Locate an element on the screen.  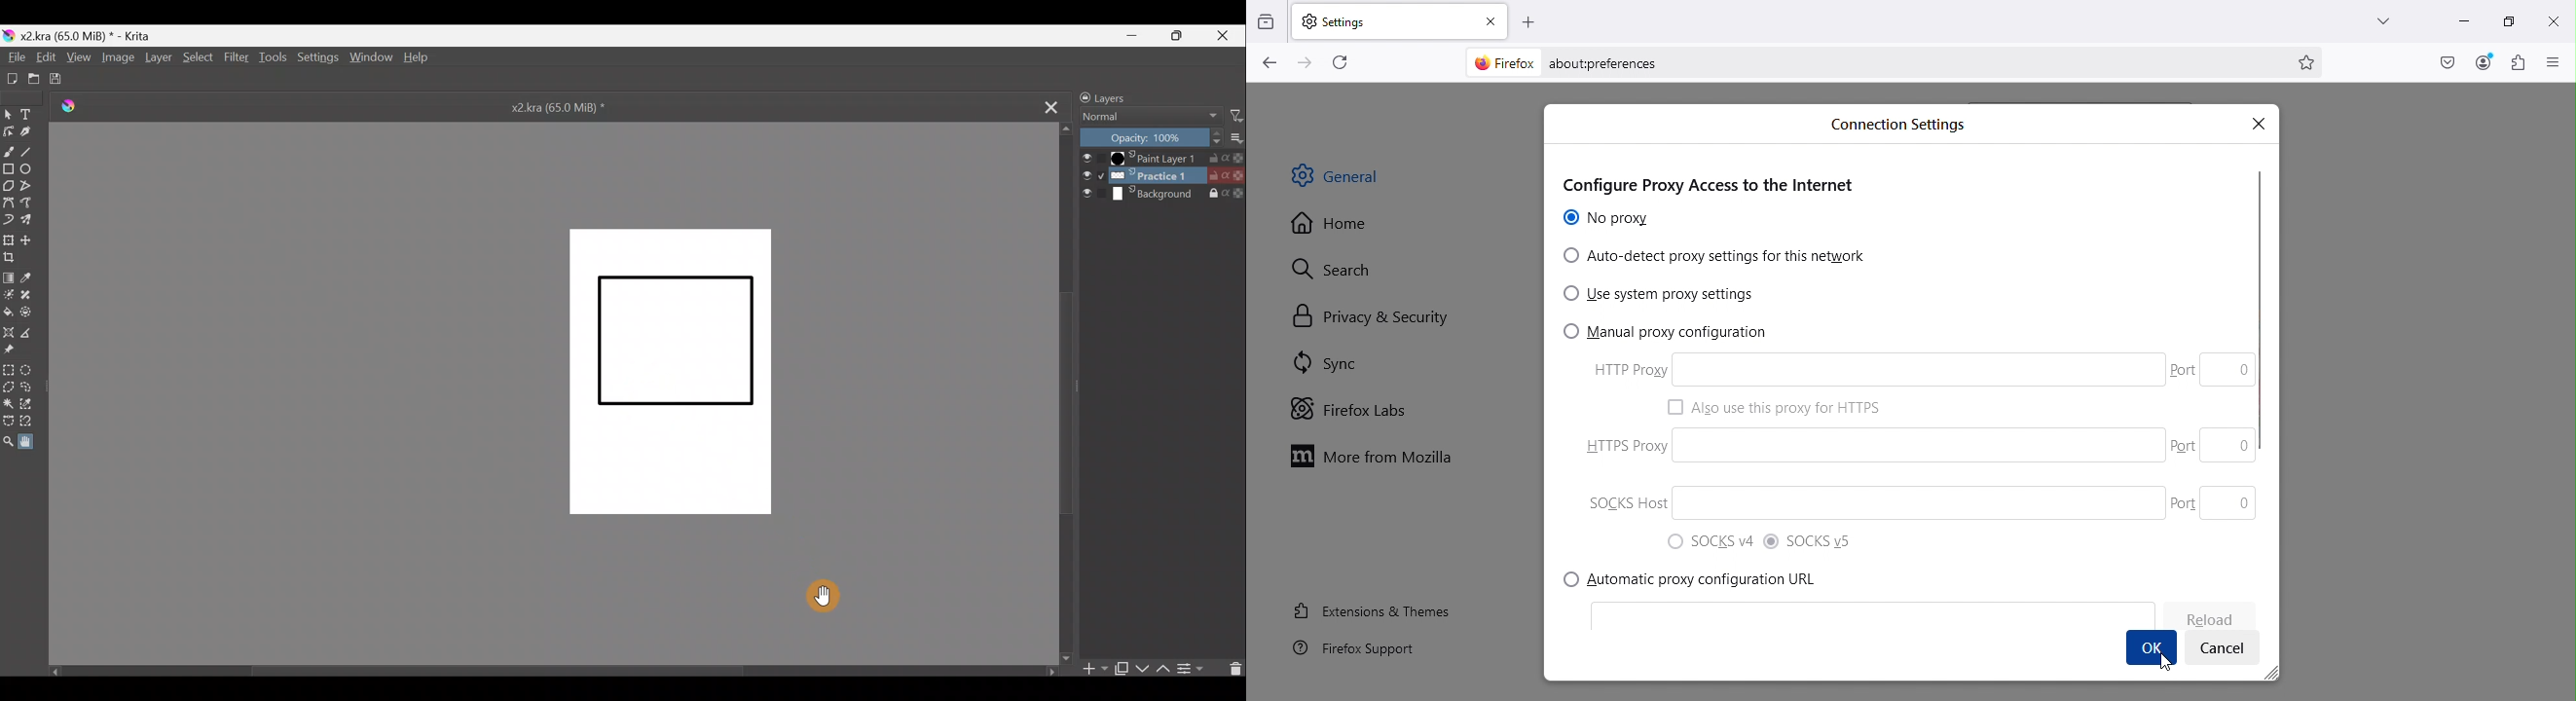
port is located at coordinates (2184, 368).